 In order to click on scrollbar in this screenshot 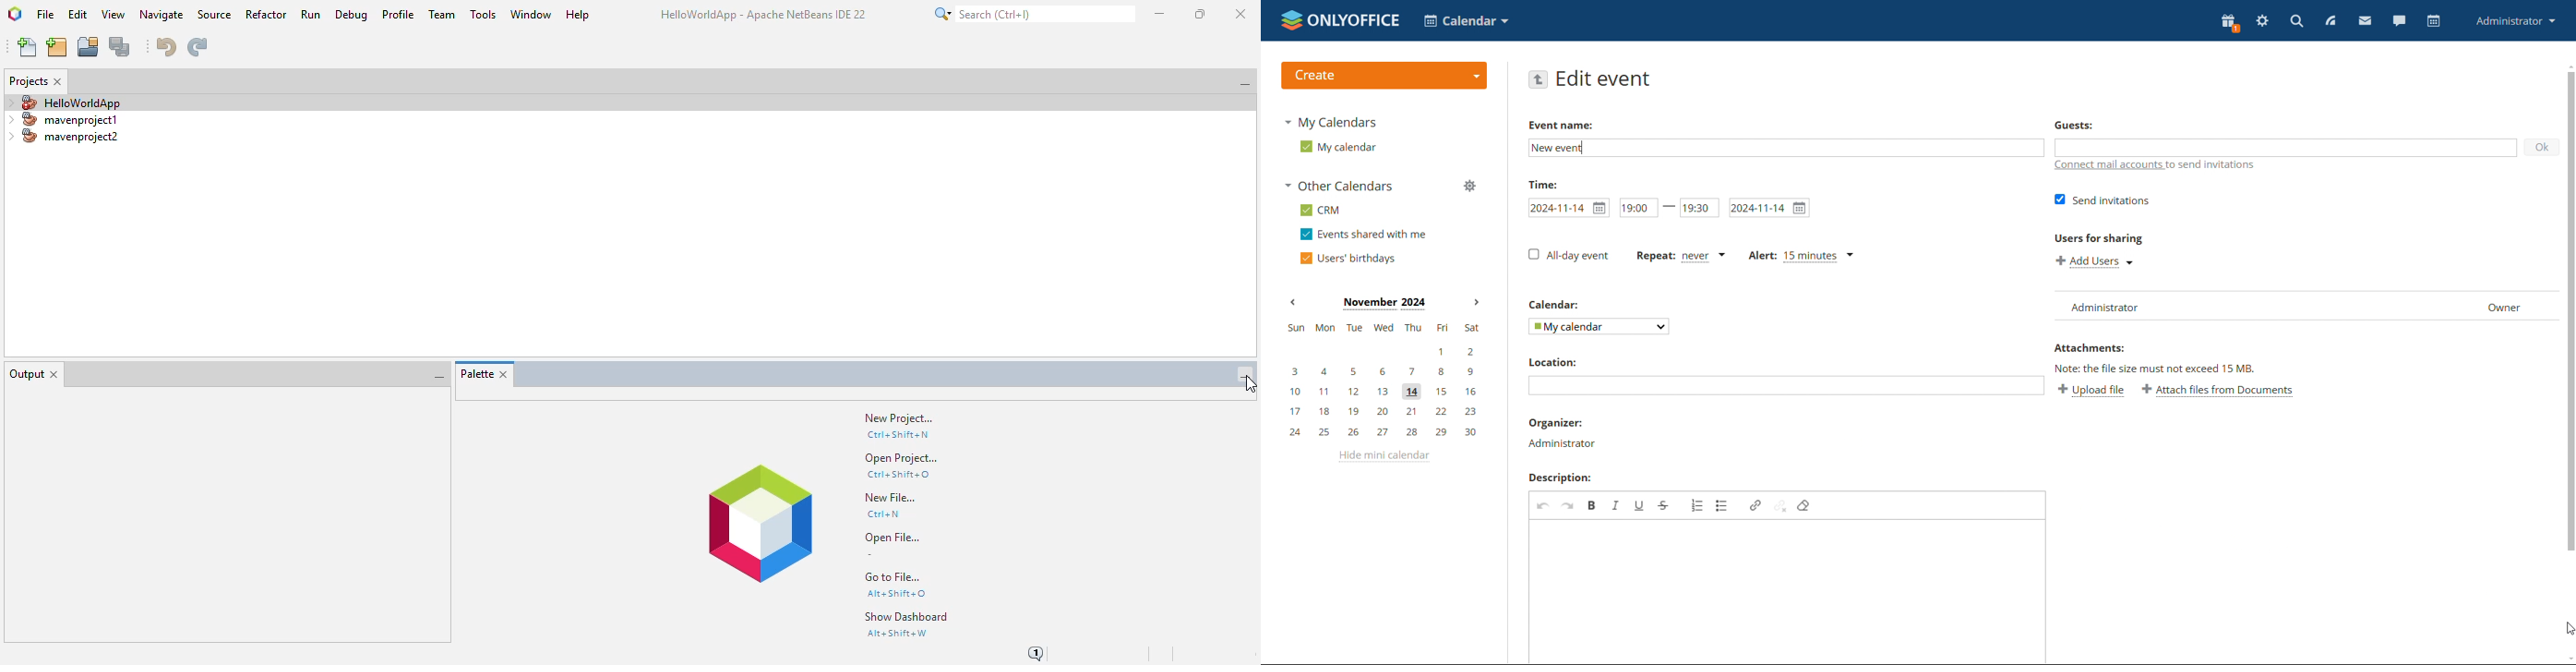, I will do `click(2571, 311)`.